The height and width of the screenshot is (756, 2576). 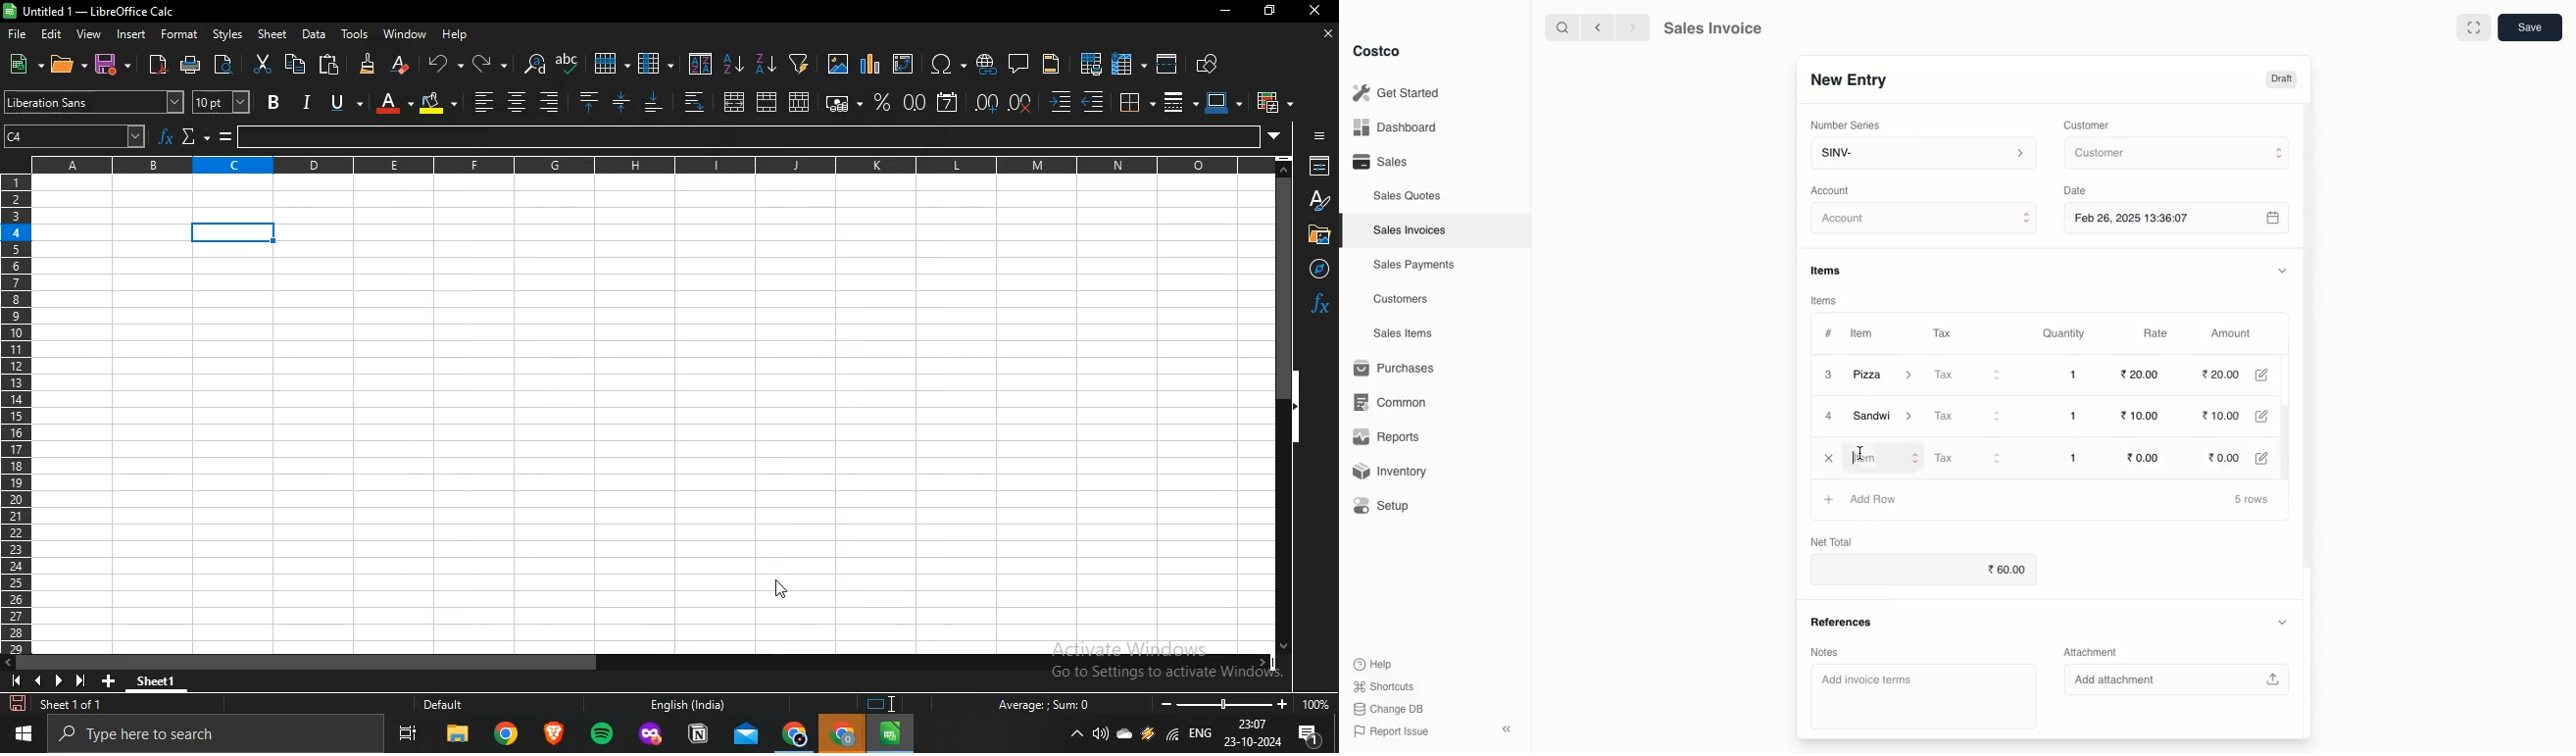 What do you see at coordinates (1596, 28) in the screenshot?
I see `Back` at bounding box center [1596, 28].